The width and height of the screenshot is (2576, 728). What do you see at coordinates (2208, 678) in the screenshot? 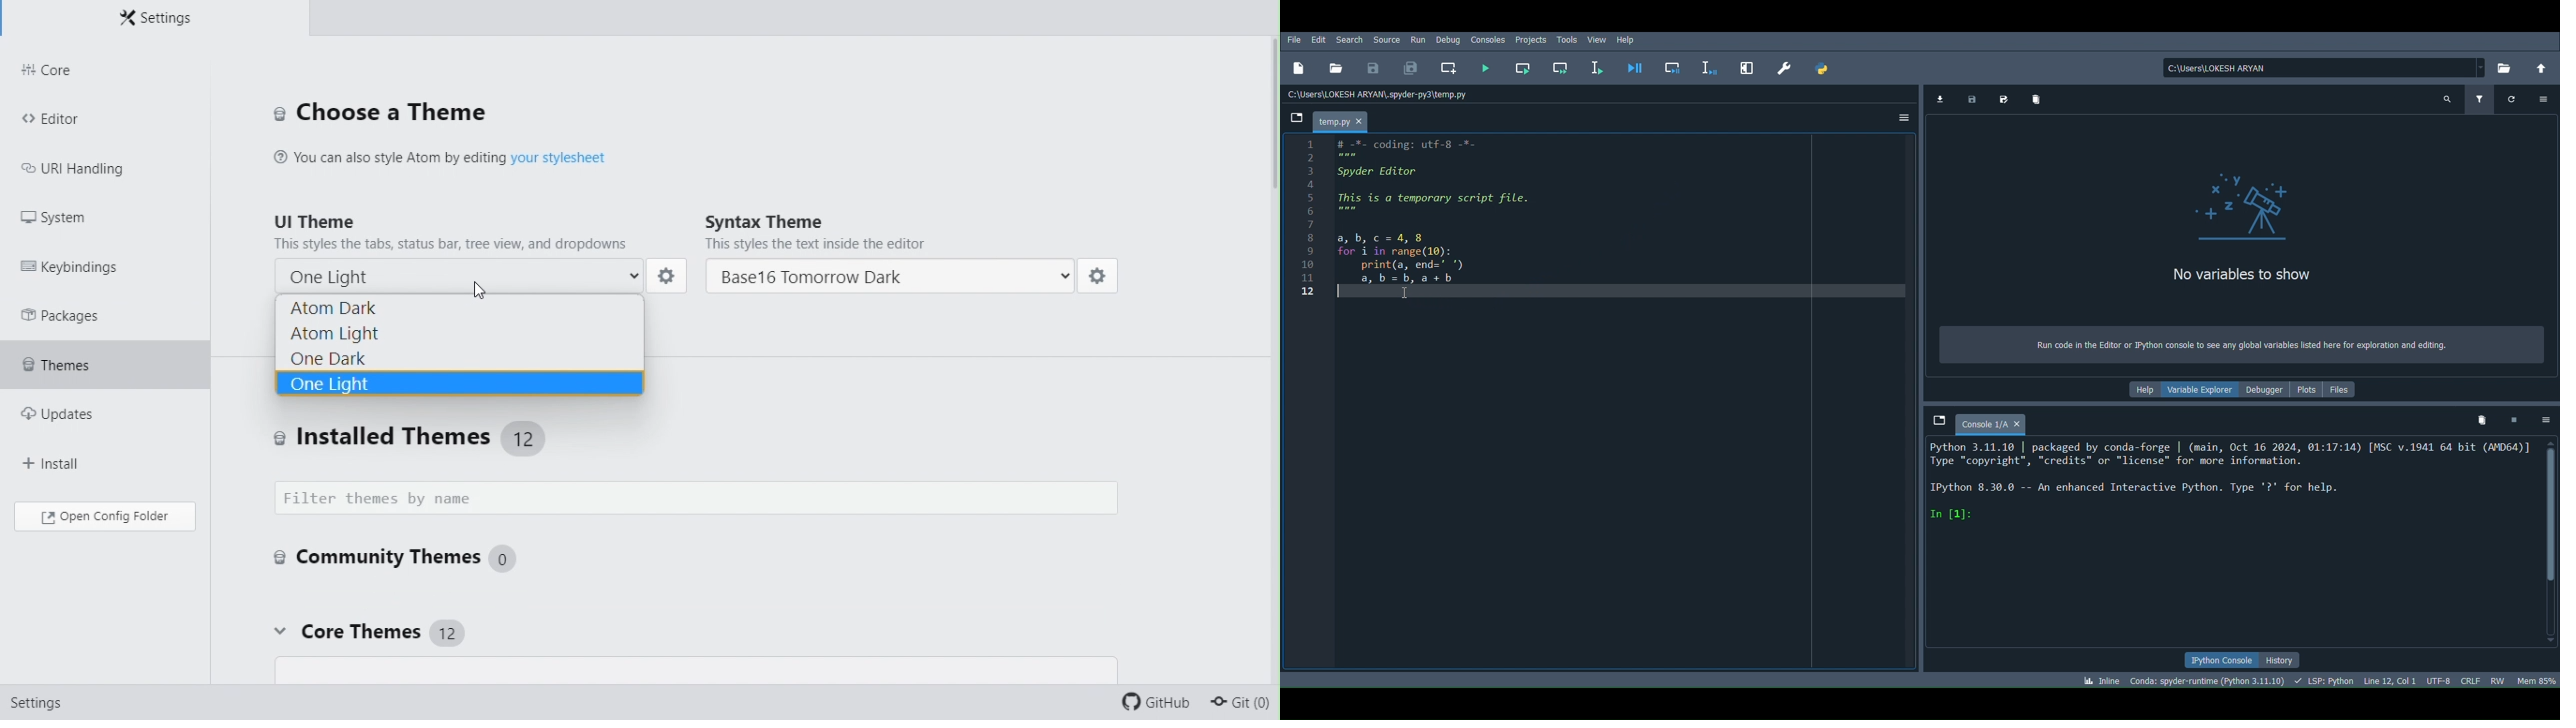
I see `Version` at bounding box center [2208, 678].